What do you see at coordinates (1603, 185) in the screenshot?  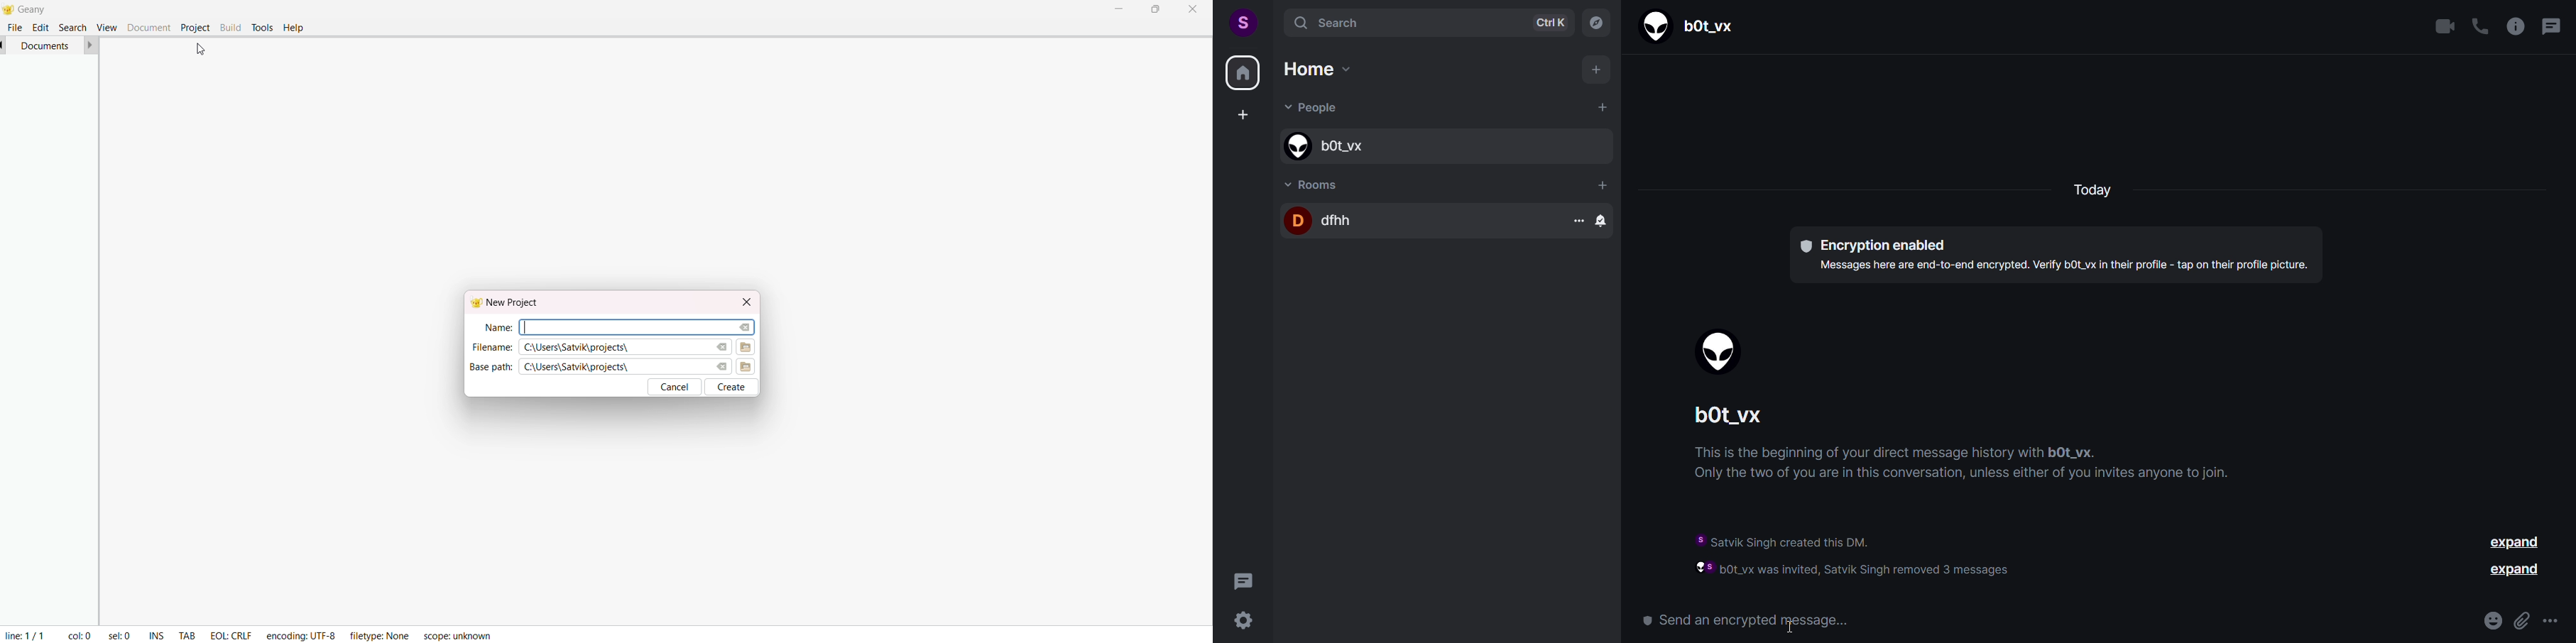 I see `add room` at bounding box center [1603, 185].